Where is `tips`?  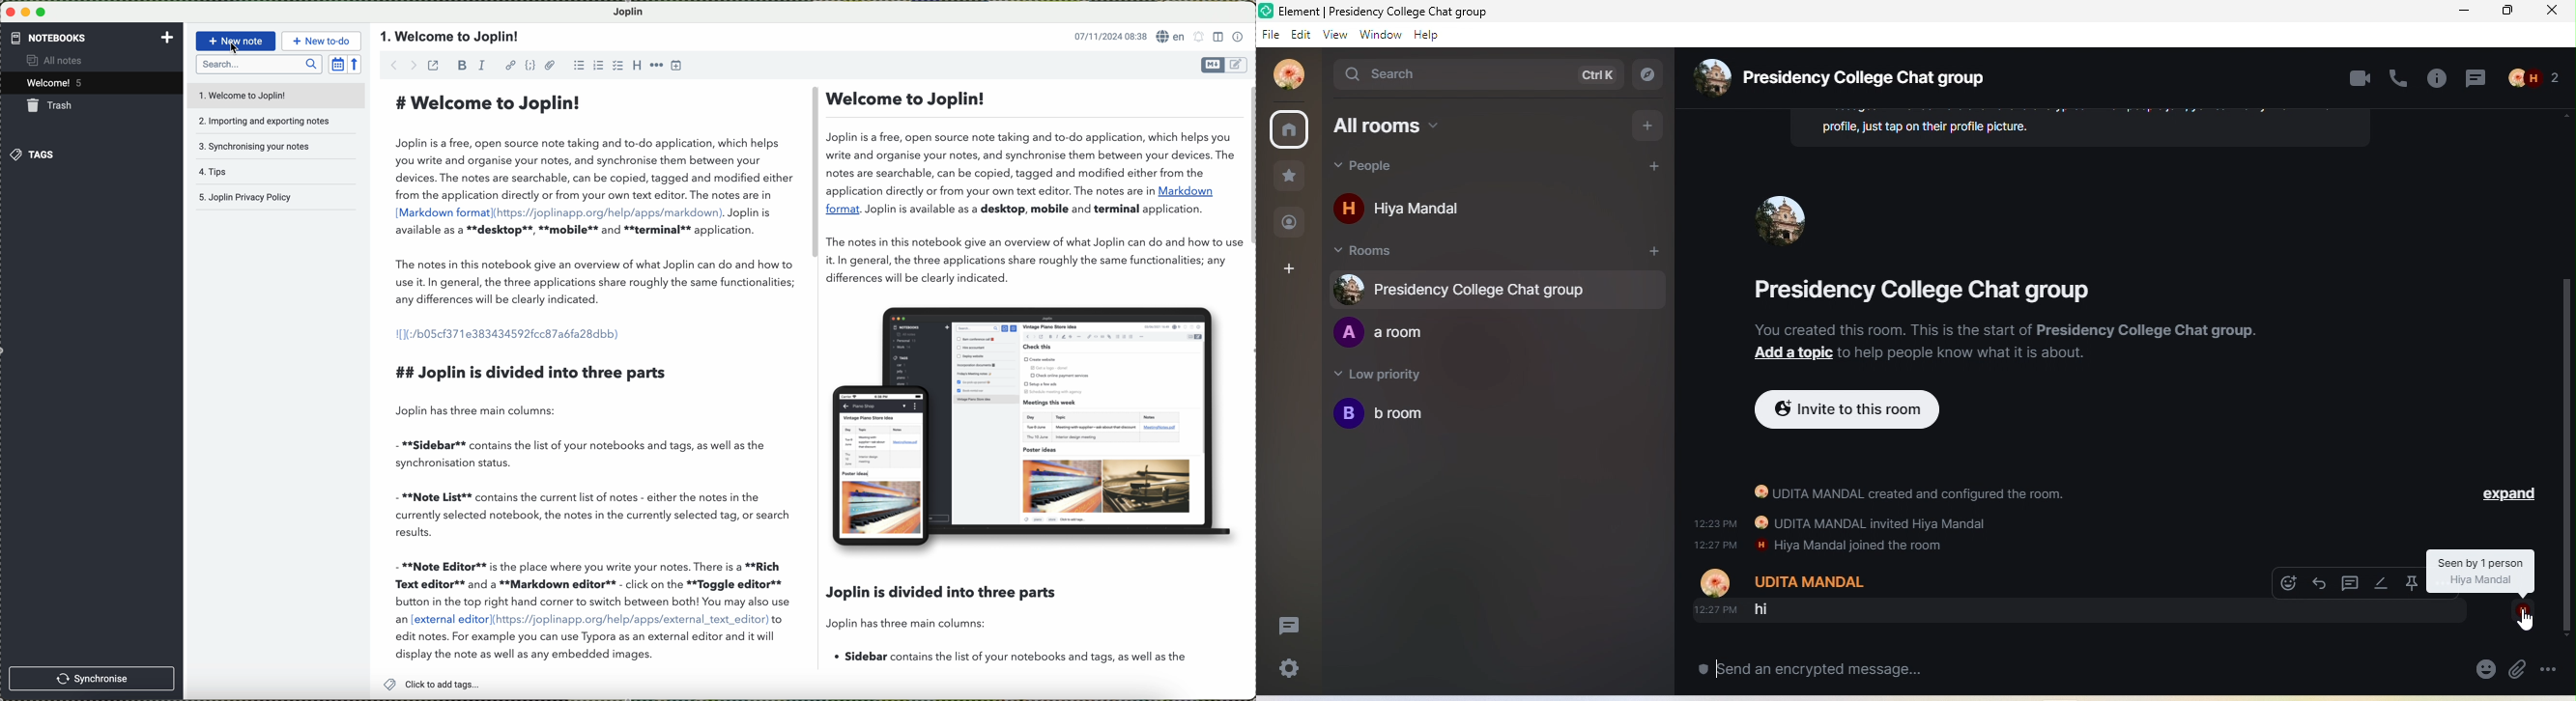 tips is located at coordinates (261, 173).